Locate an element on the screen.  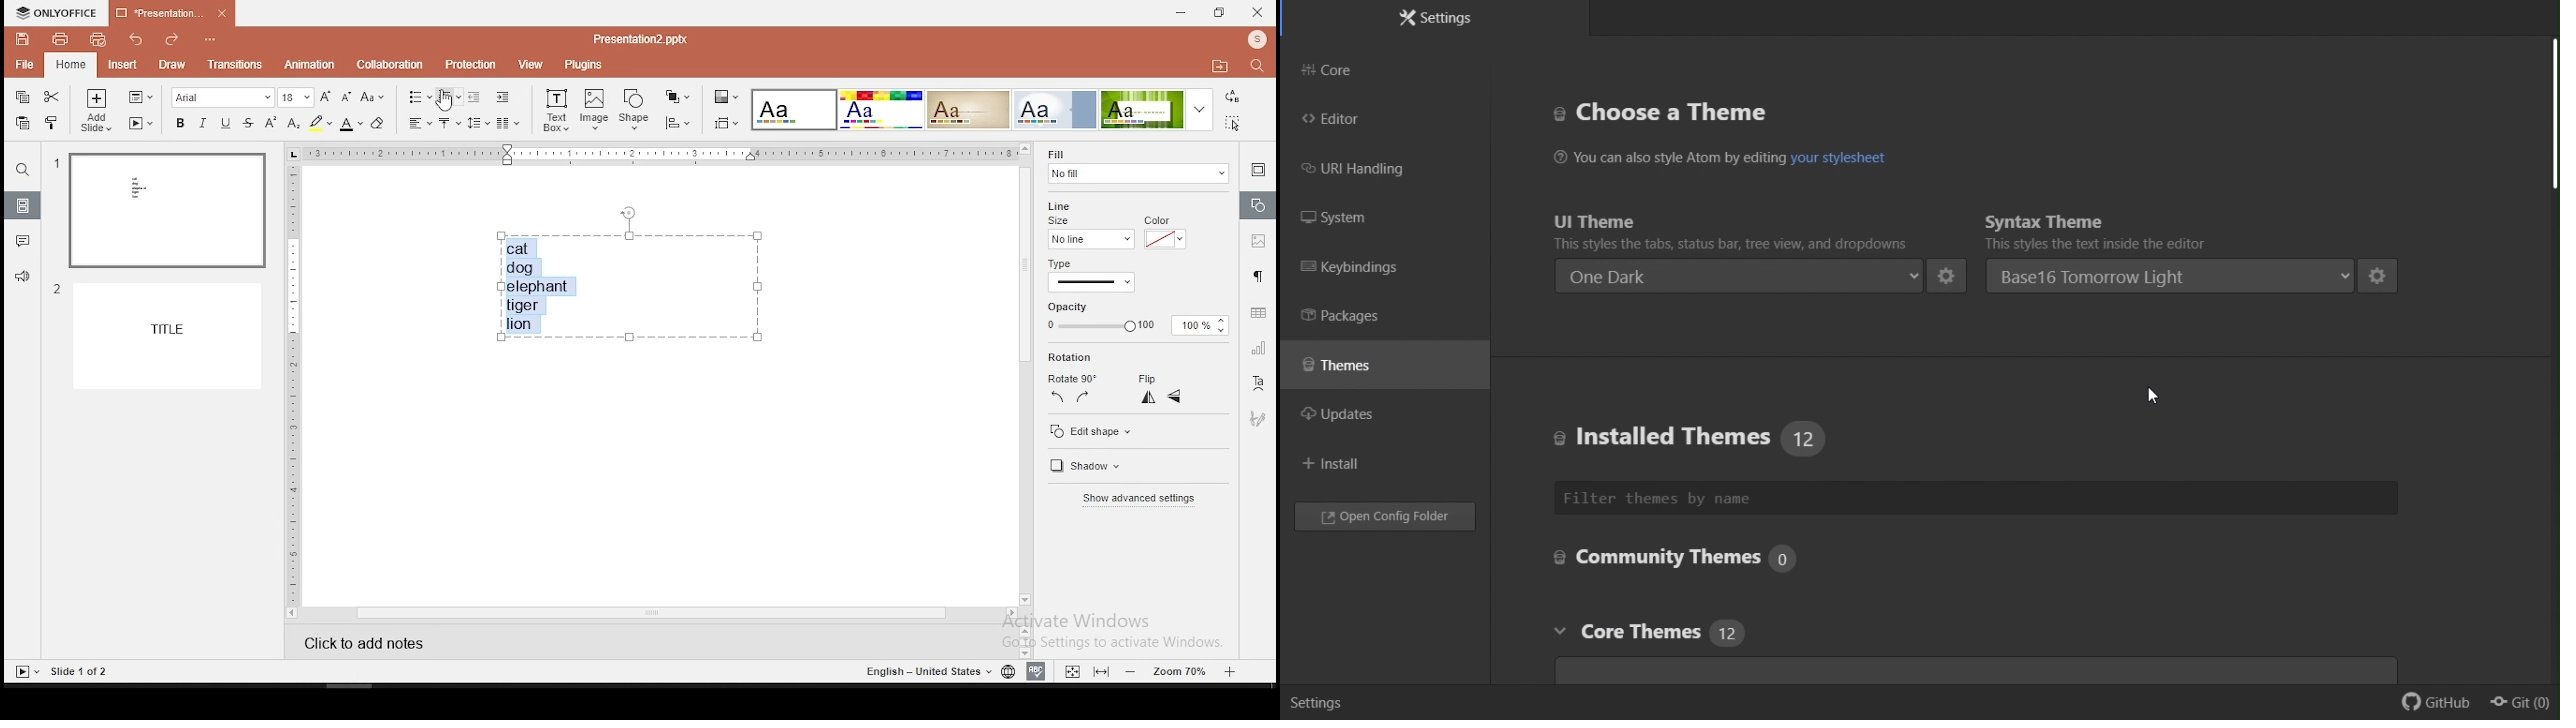
english - united states is located at coordinates (921, 671).